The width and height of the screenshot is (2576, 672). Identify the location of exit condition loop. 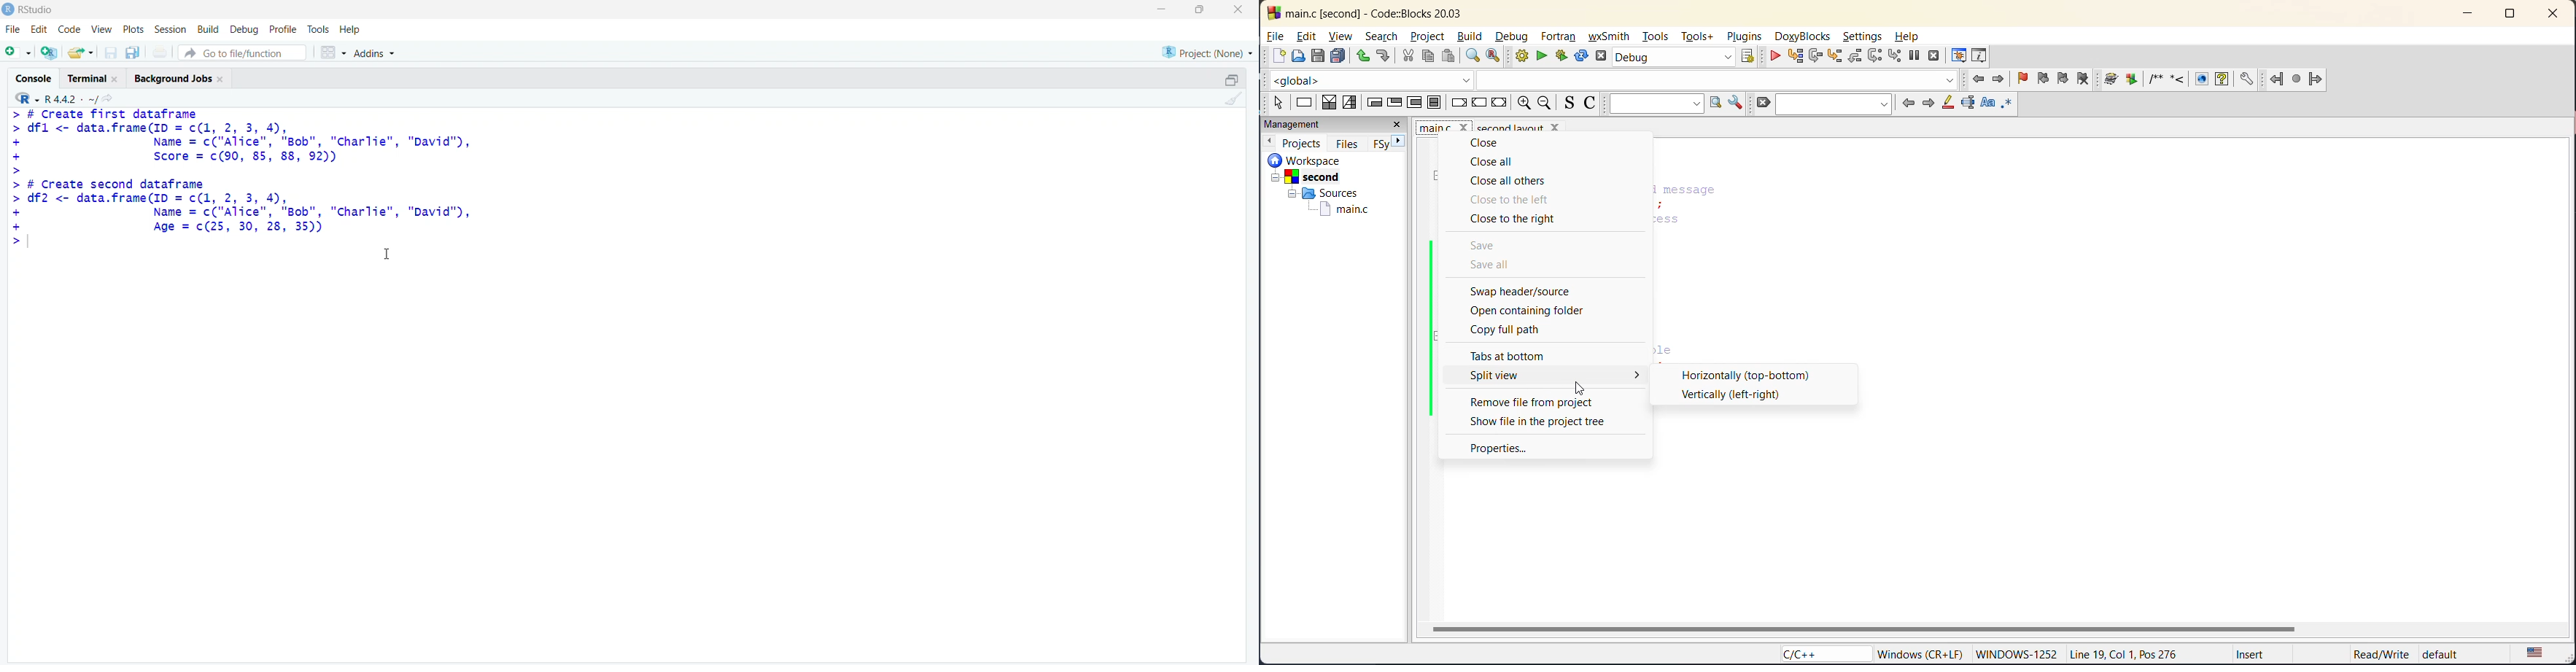
(1394, 104).